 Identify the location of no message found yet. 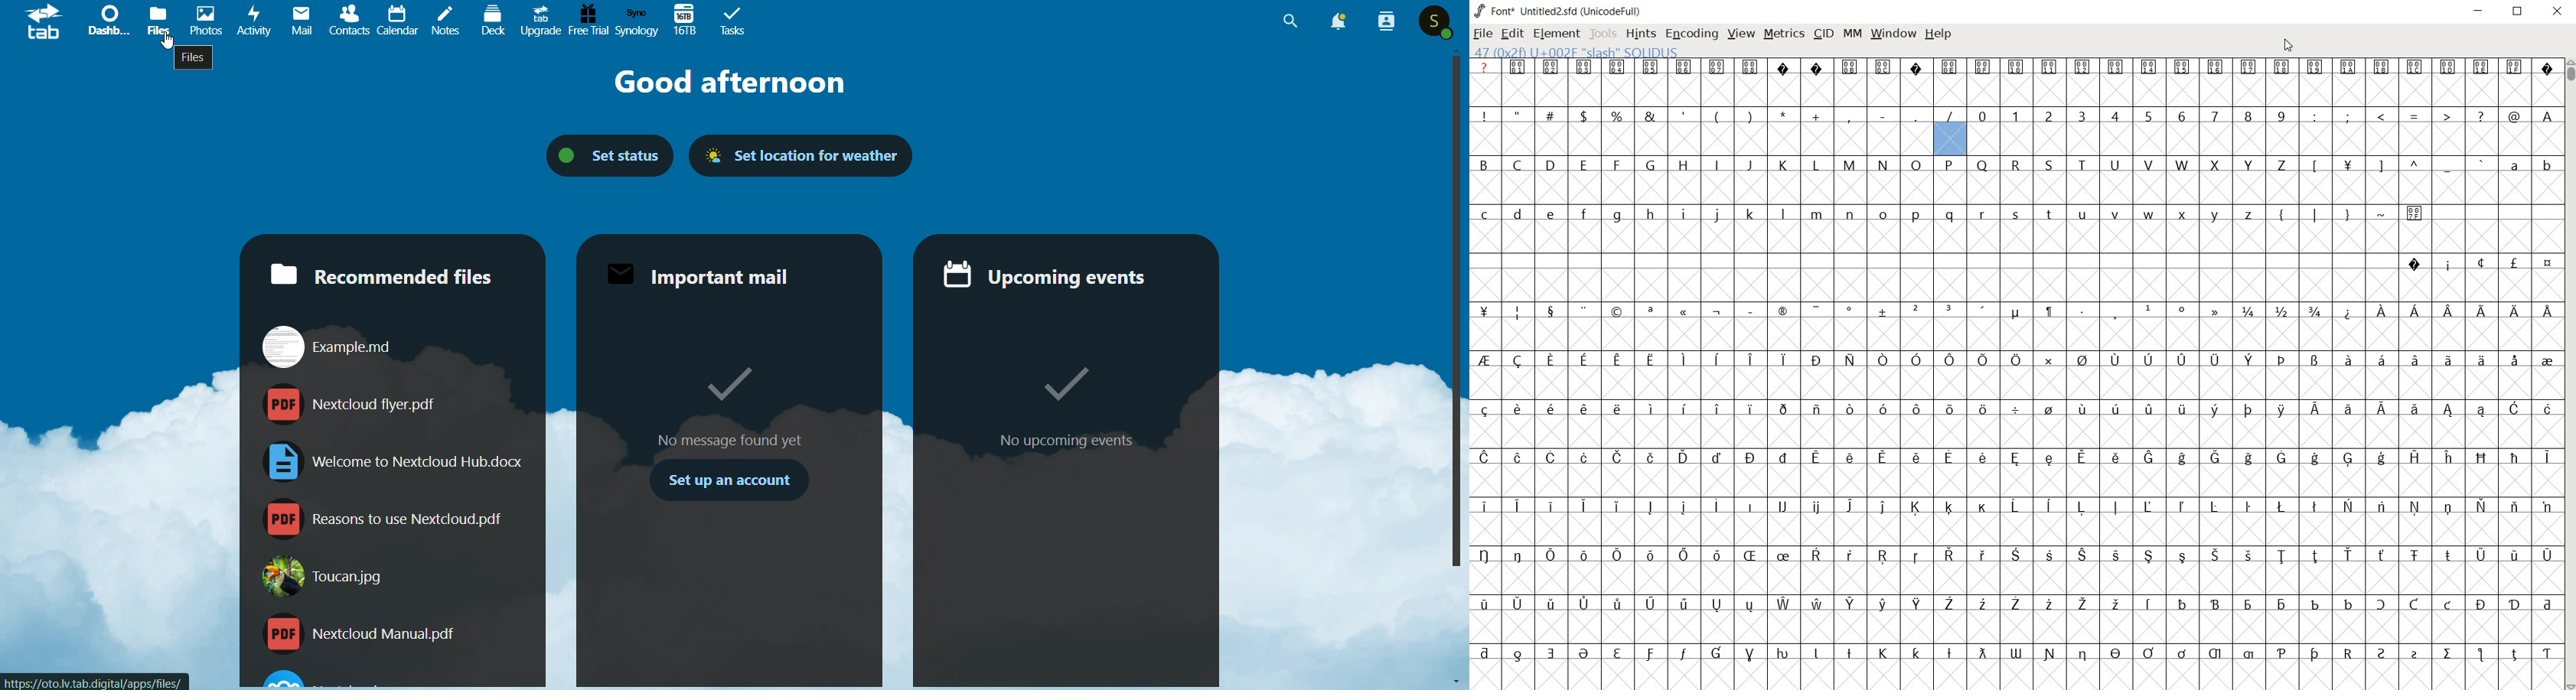
(736, 403).